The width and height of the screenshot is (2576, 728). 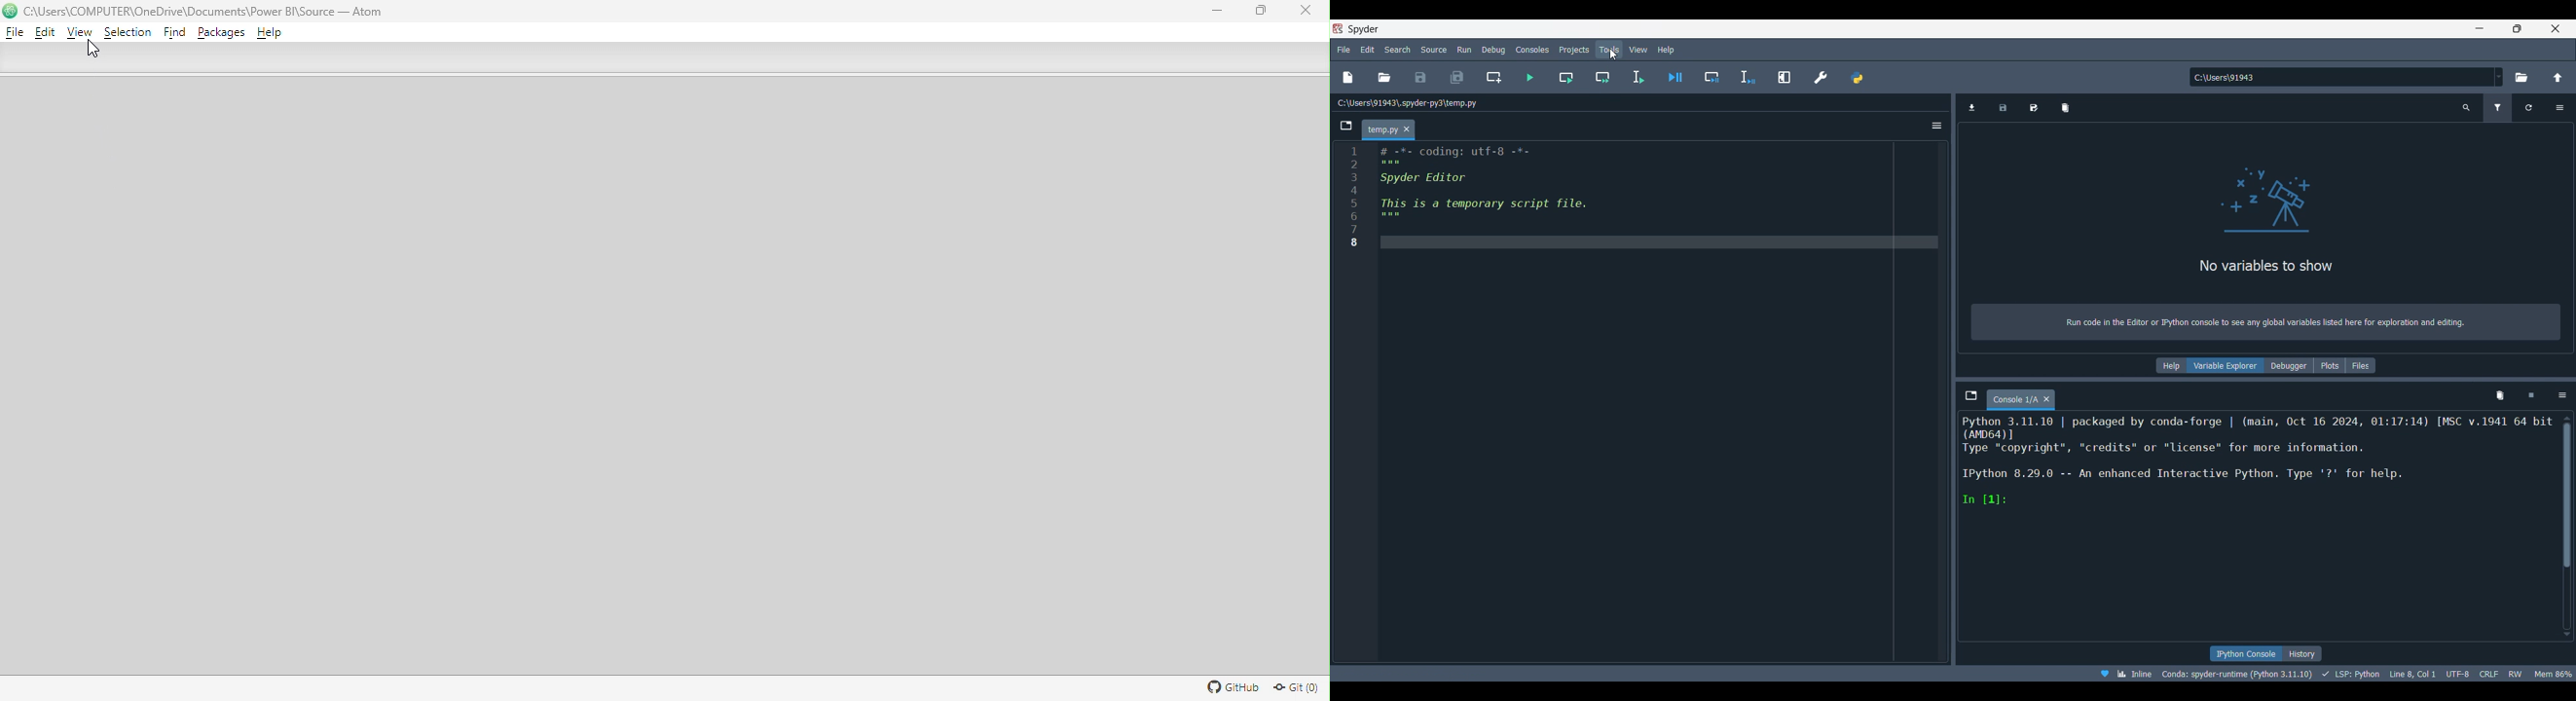 What do you see at coordinates (2562, 395) in the screenshot?
I see `Options` at bounding box center [2562, 395].